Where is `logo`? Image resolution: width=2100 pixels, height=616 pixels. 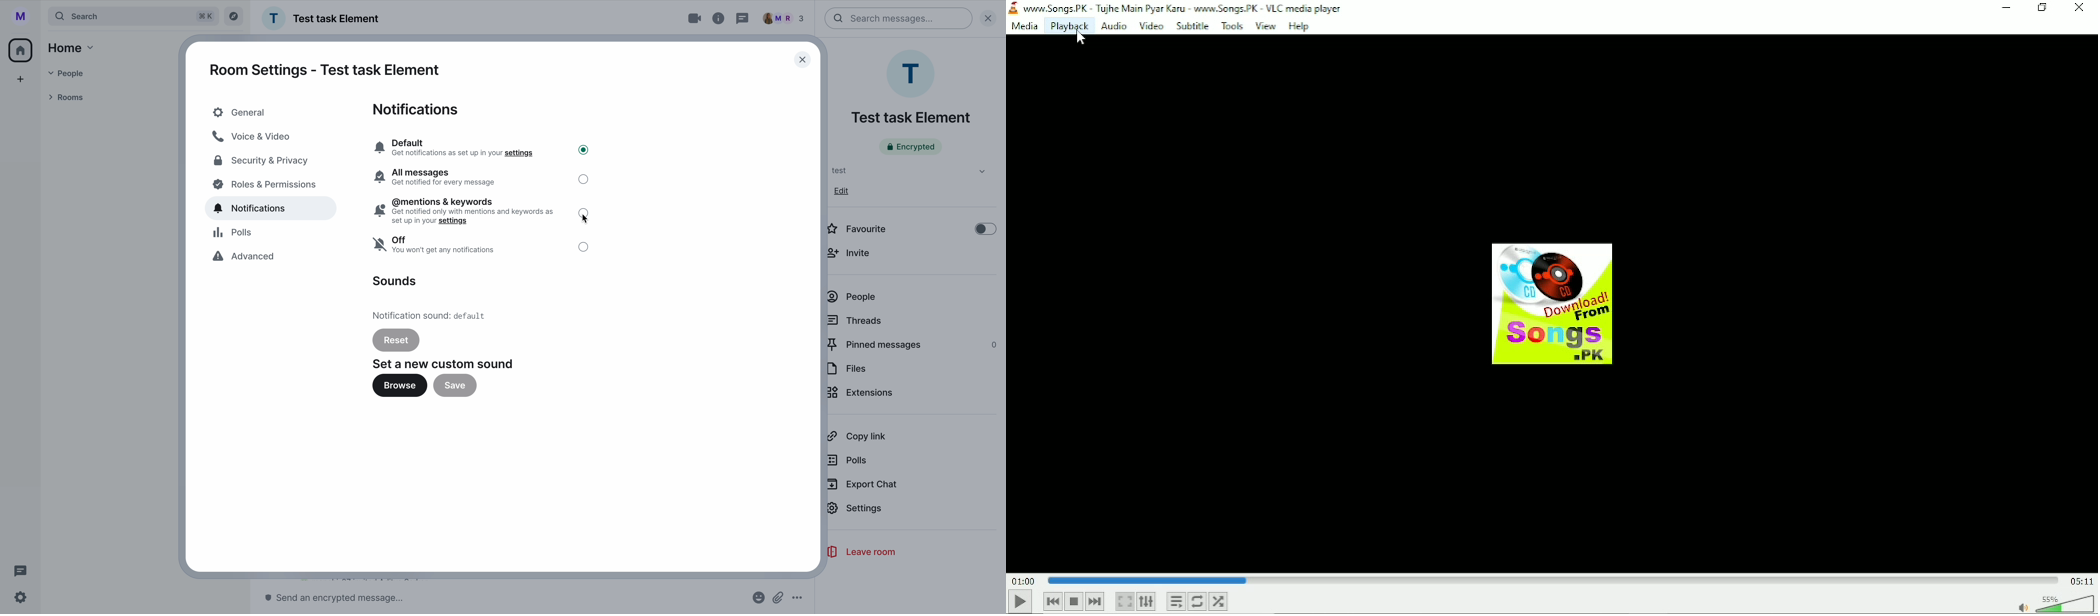 logo is located at coordinates (1014, 9).